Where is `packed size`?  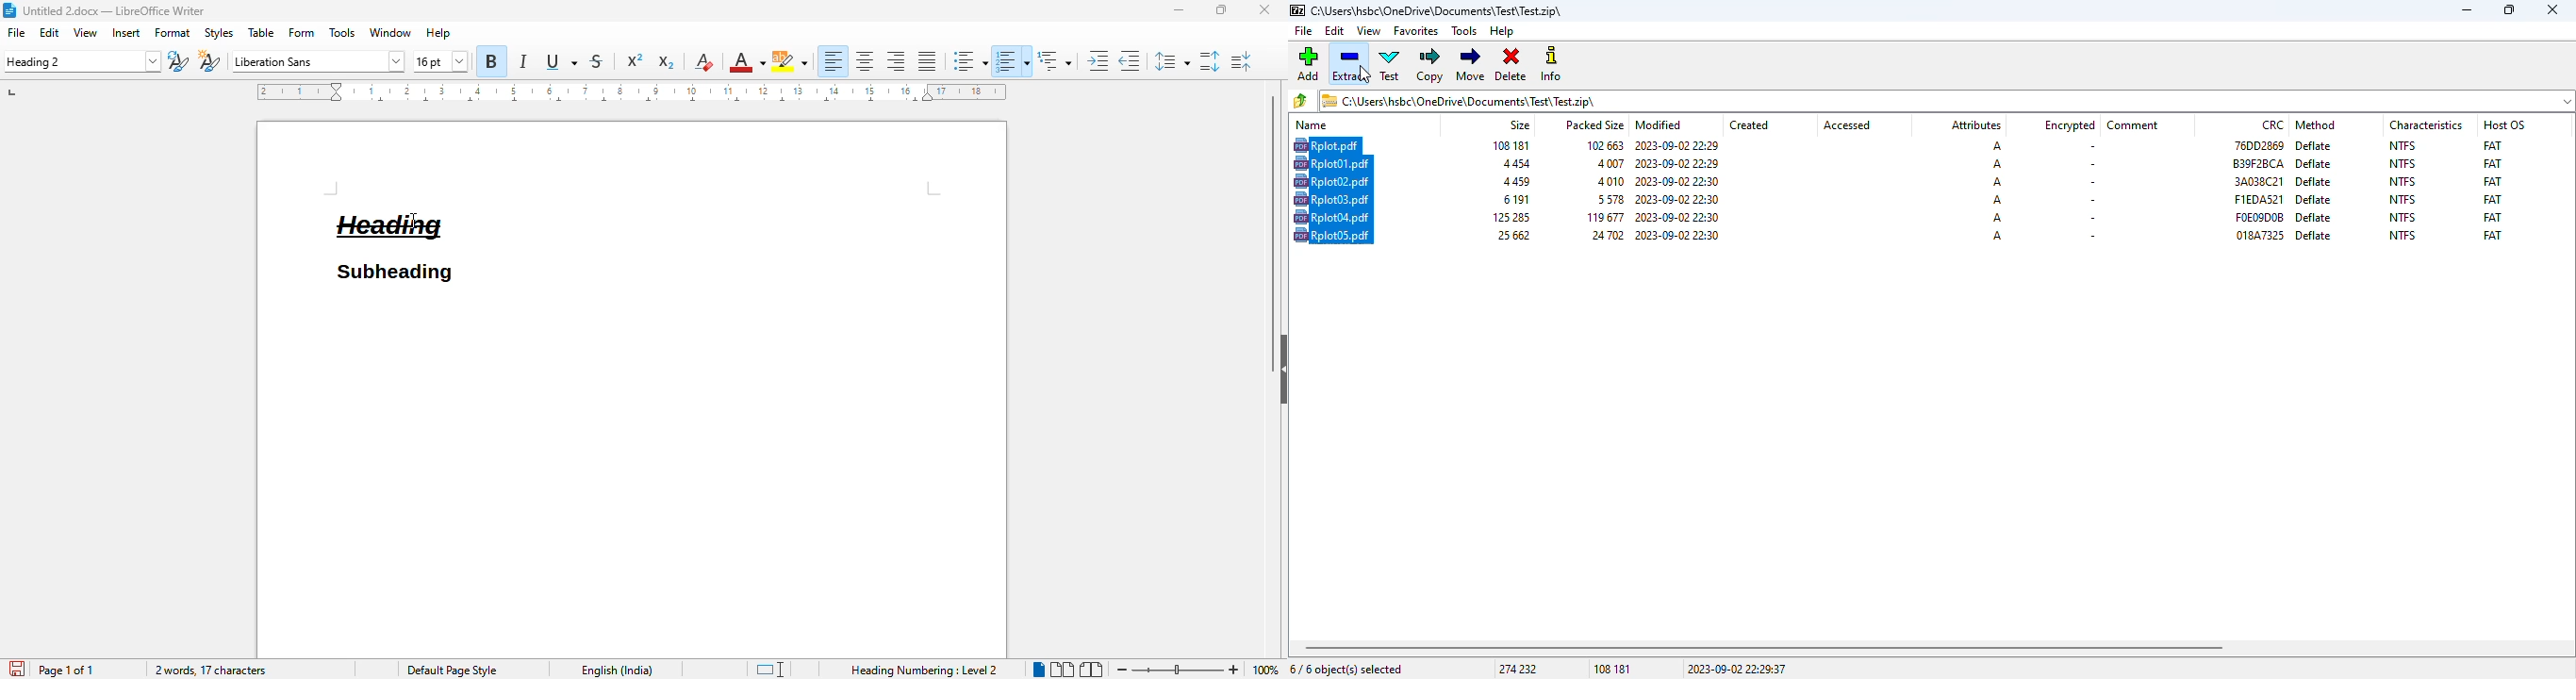
packed size is located at coordinates (1609, 181).